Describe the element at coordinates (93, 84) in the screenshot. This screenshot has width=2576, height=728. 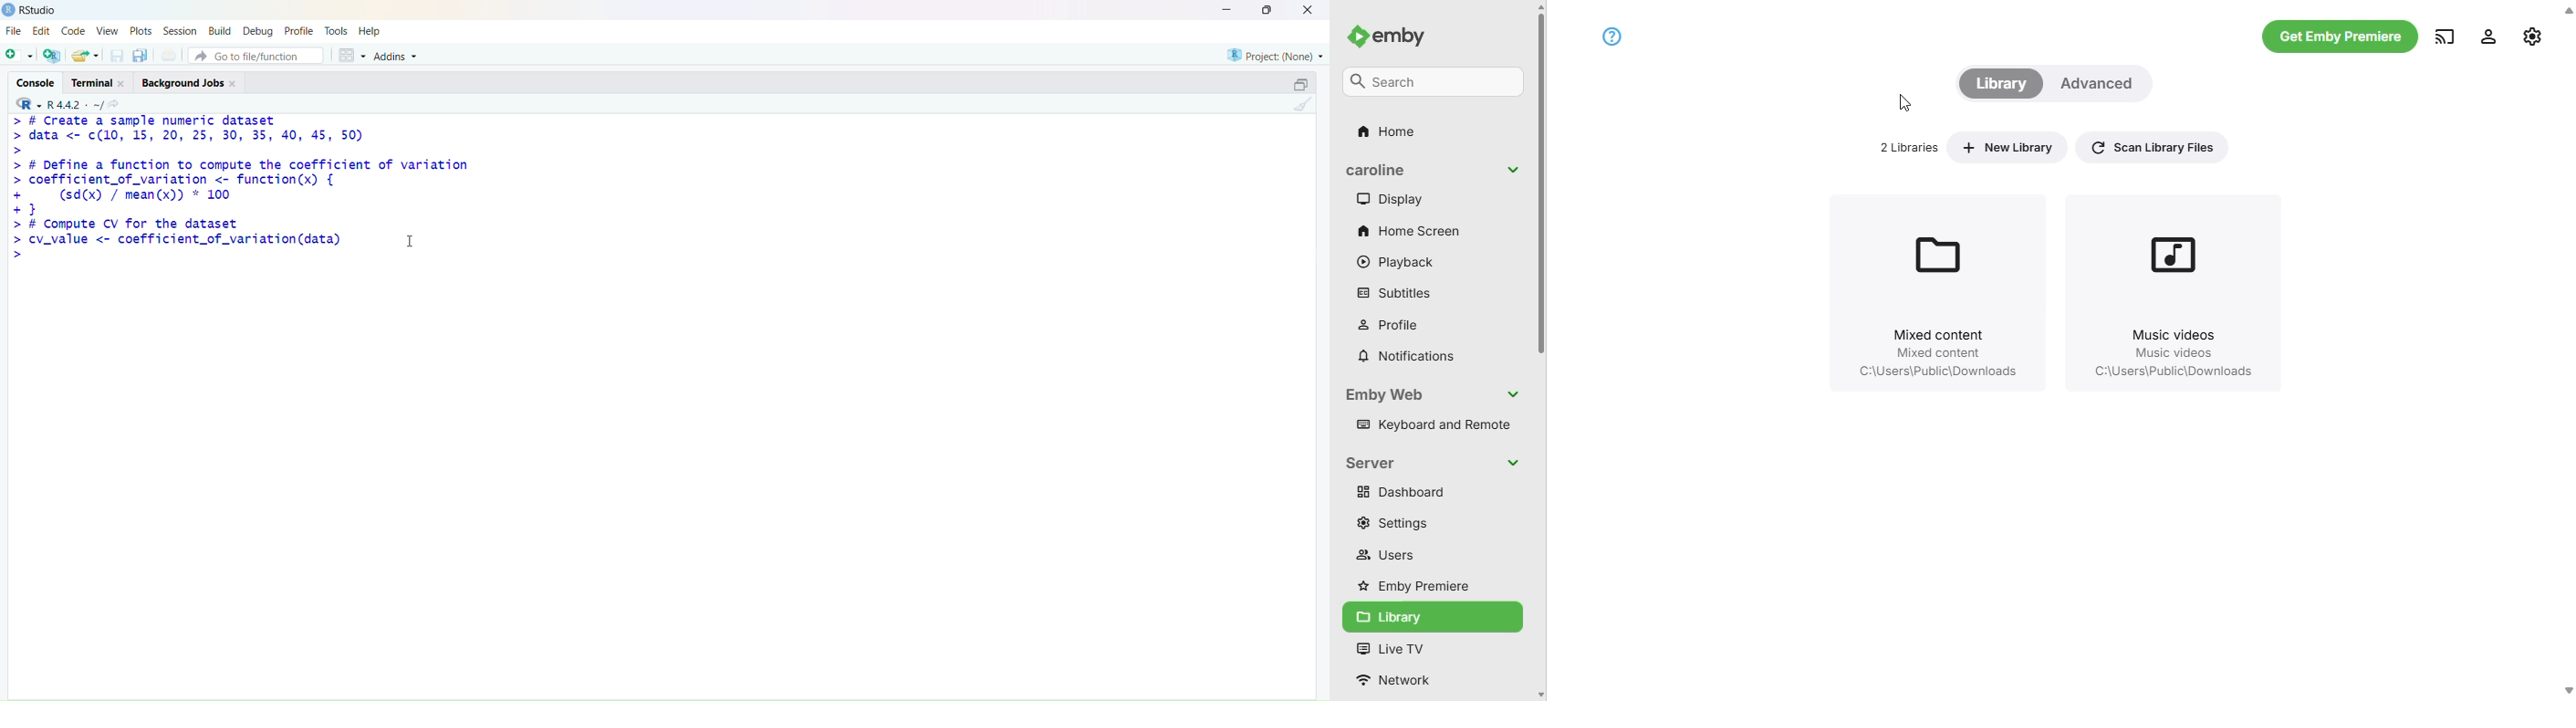
I see `terminal` at that location.